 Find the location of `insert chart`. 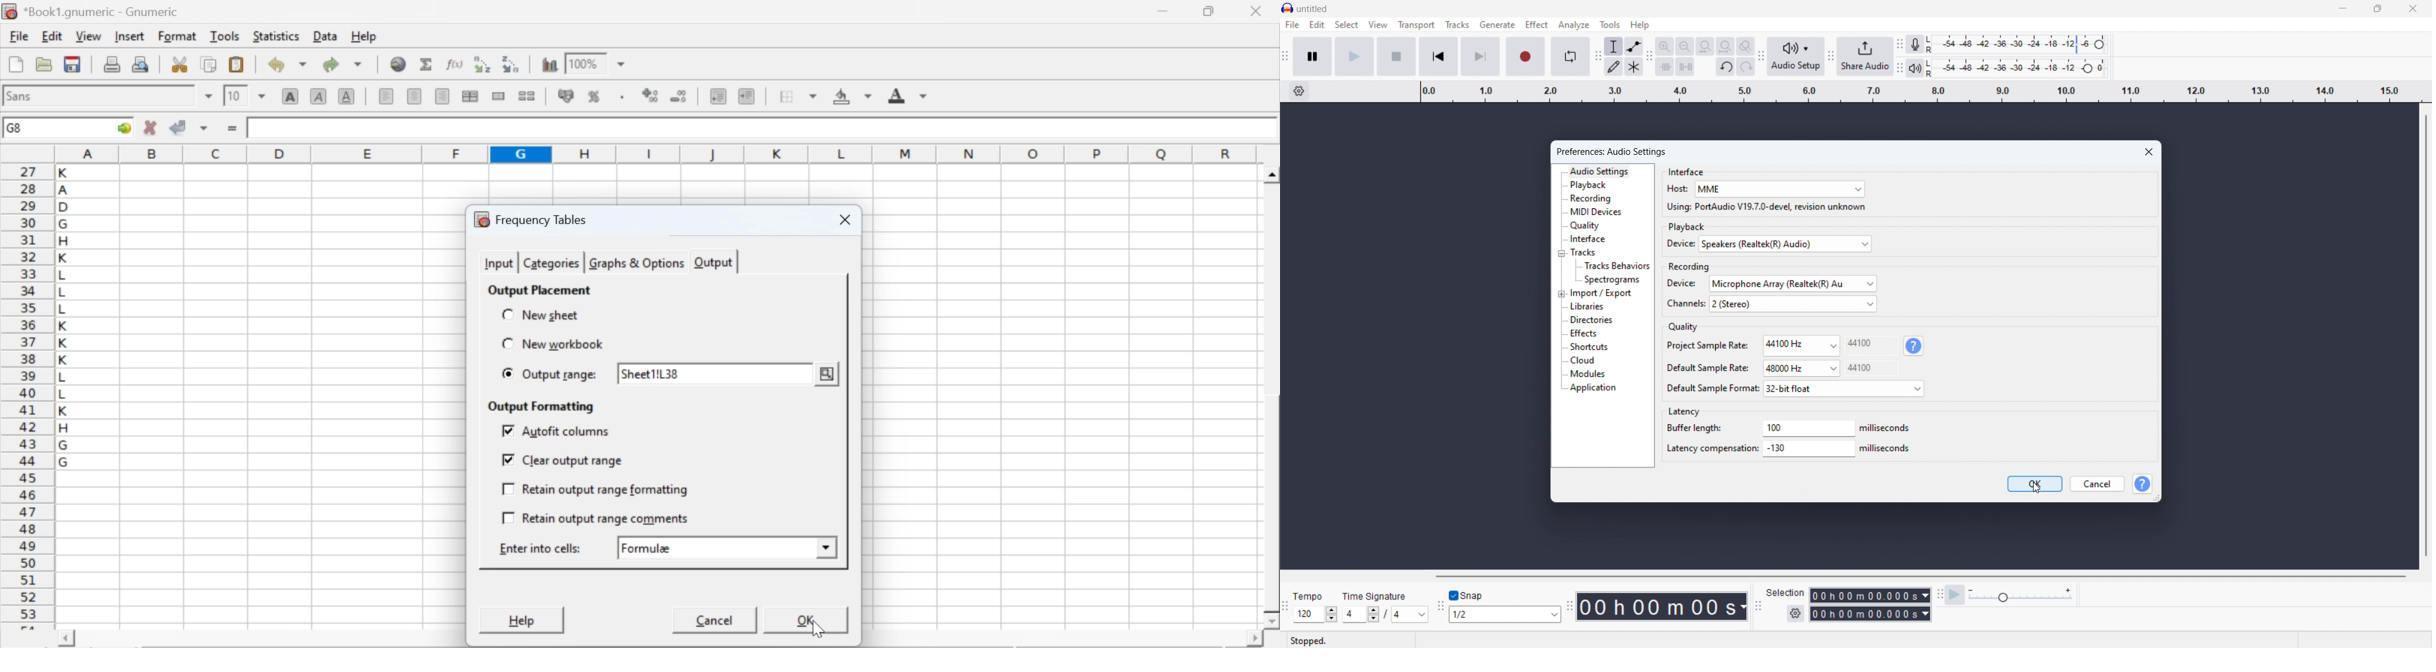

insert chart is located at coordinates (550, 63).